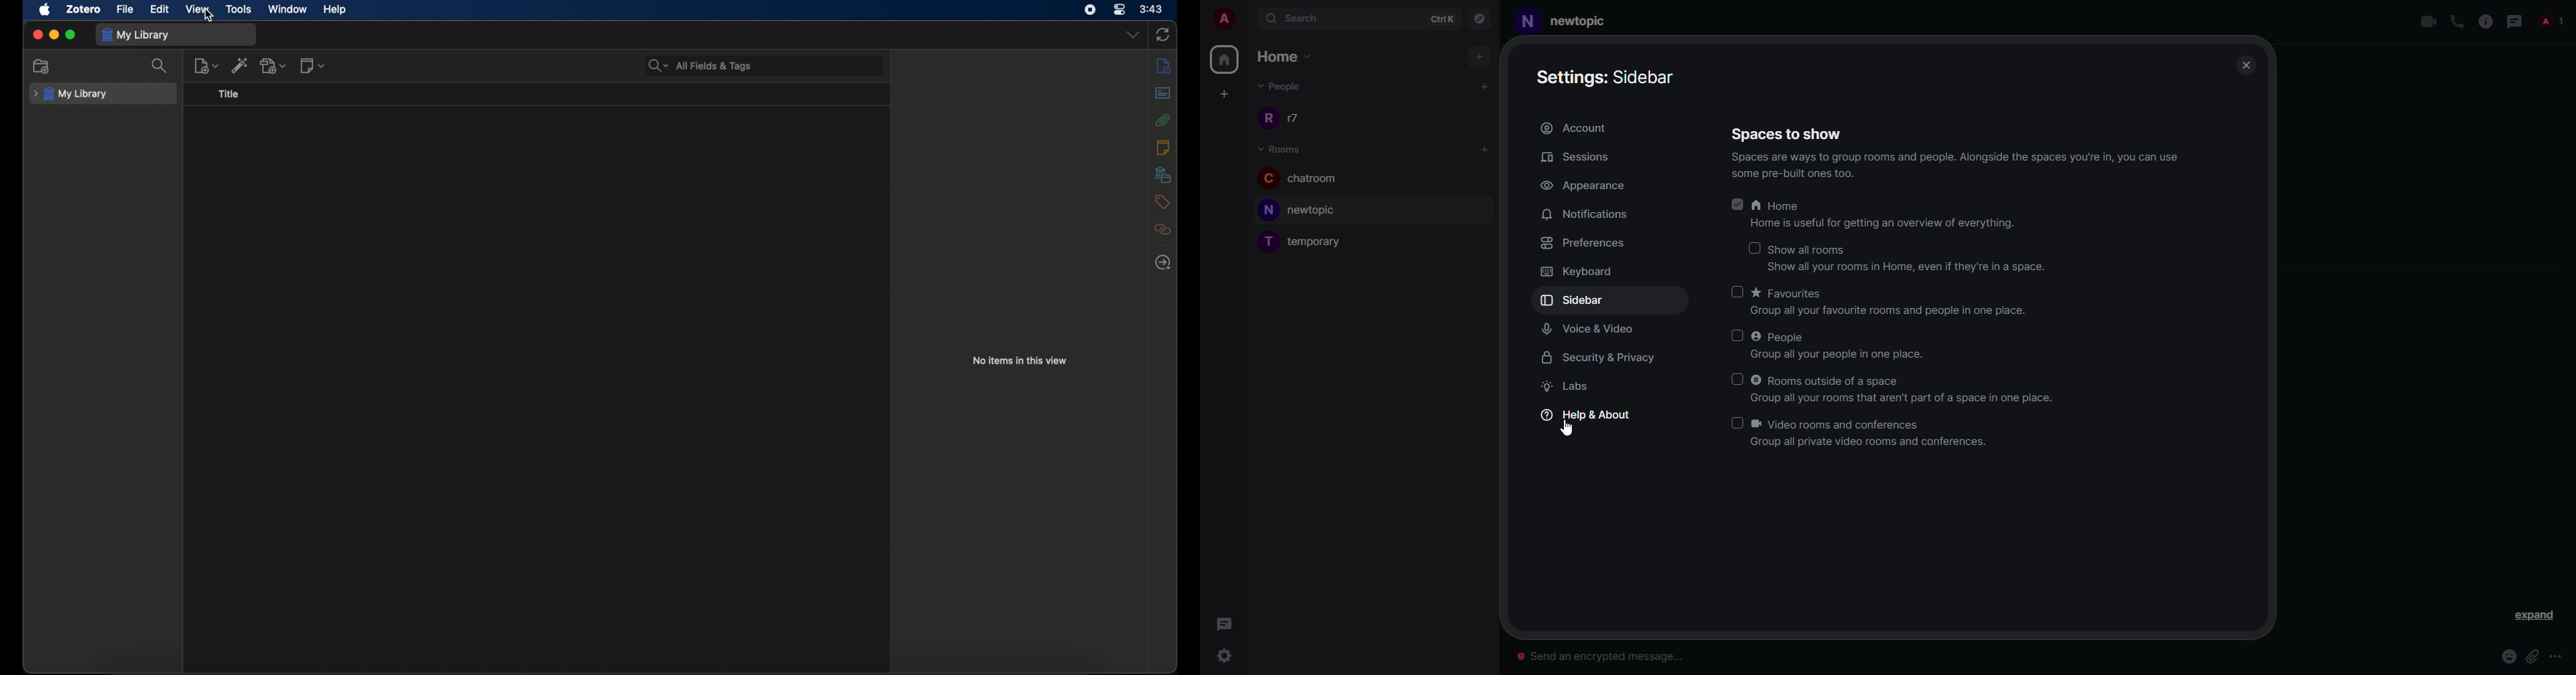 This screenshot has height=700, width=2576. What do you see at coordinates (1482, 149) in the screenshot?
I see `add` at bounding box center [1482, 149].